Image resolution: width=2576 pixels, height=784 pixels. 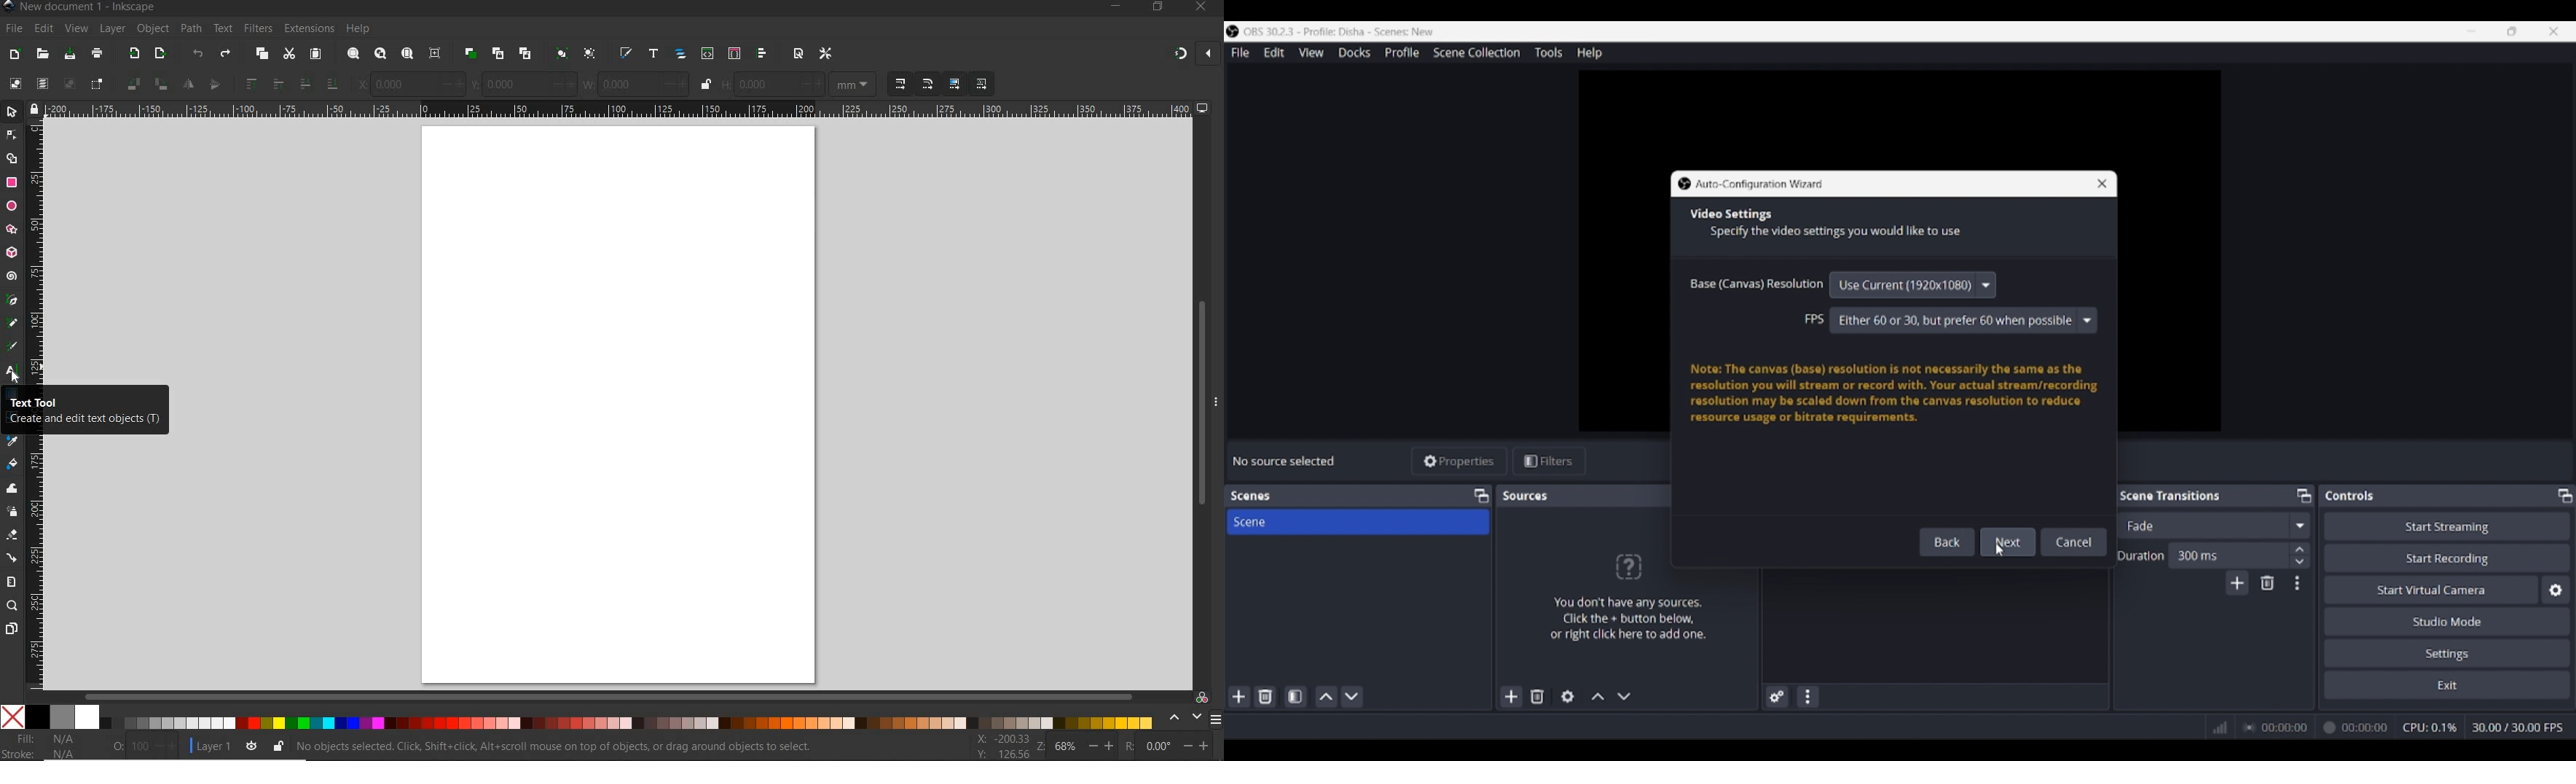 What do you see at coordinates (707, 85) in the screenshot?
I see `lock/unlock` at bounding box center [707, 85].